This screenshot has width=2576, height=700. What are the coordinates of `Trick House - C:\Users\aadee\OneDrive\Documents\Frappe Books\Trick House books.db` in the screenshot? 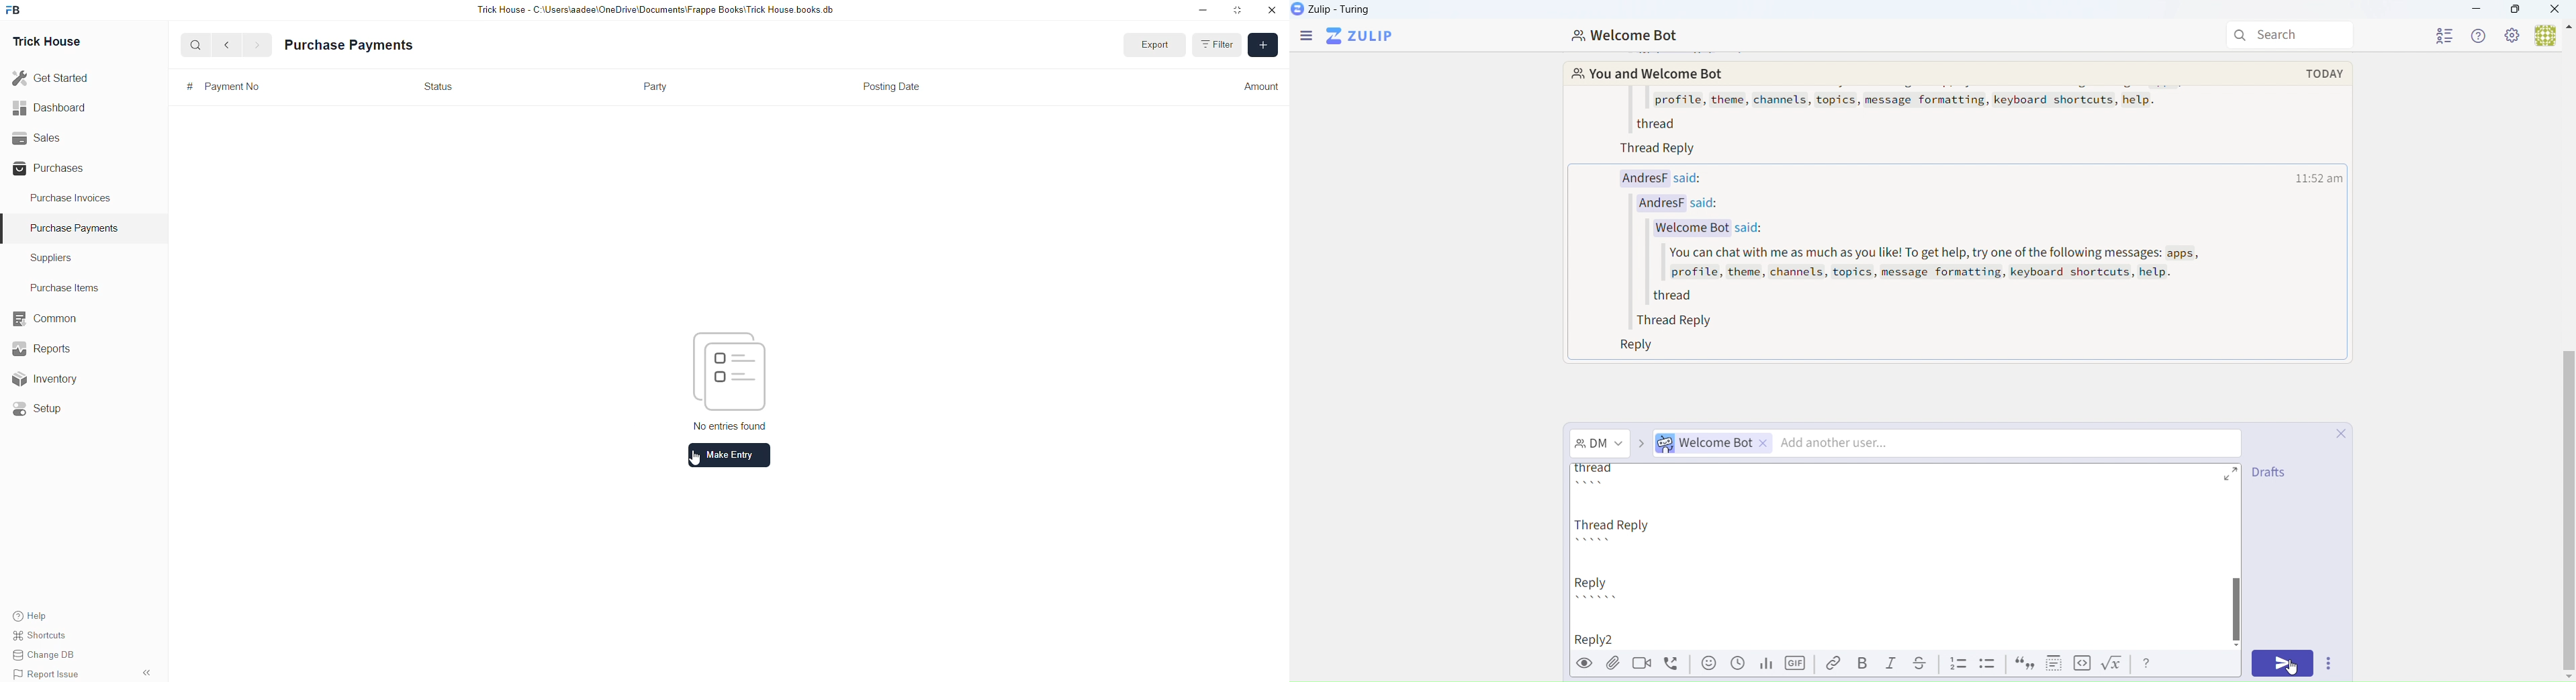 It's located at (658, 10).